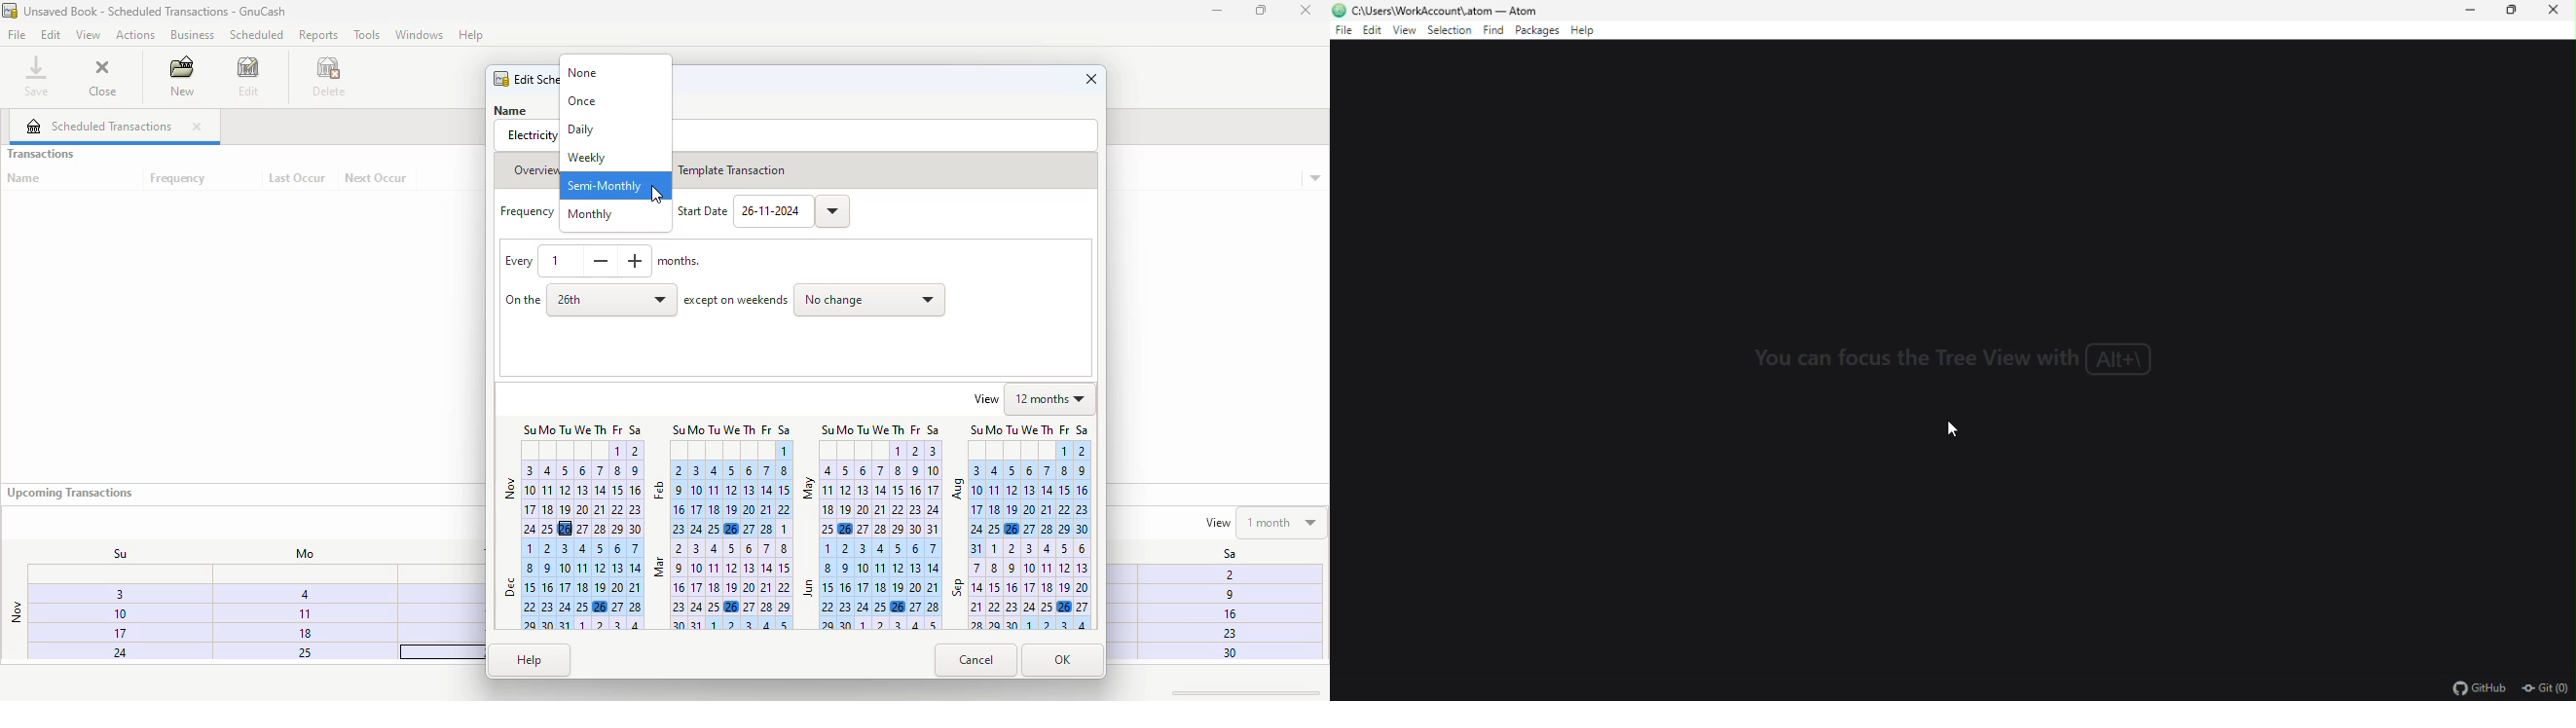 Image resolution: width=2576 pixels, height=728 pixels. What do you see at coordinates (474, 34) in the screenshot?
I see `Help` at bounding box center [474, 34].